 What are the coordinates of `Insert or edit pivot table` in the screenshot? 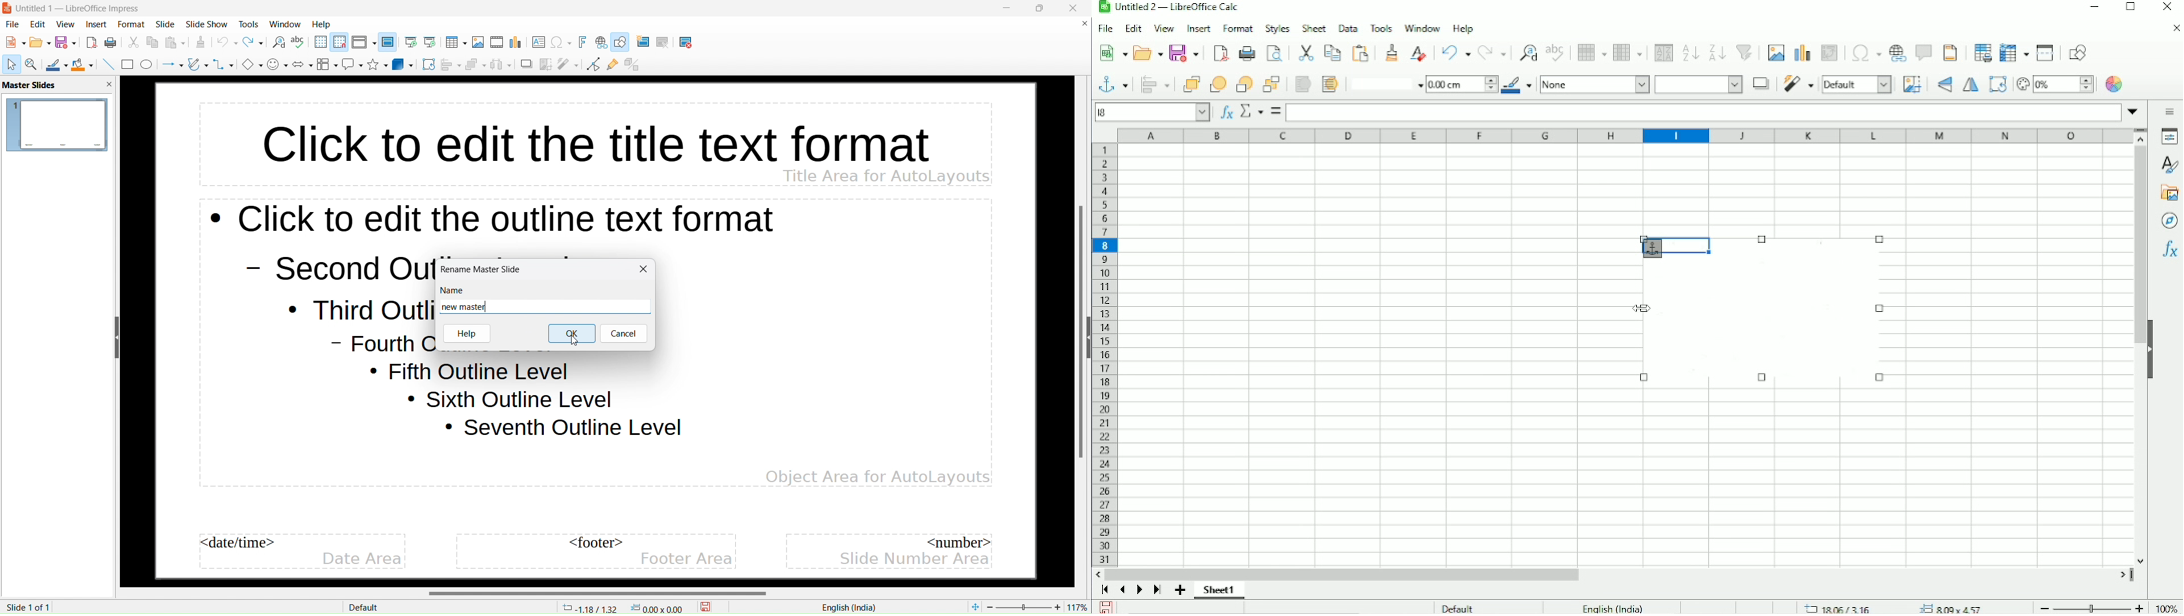 It's located at (1831, 54).